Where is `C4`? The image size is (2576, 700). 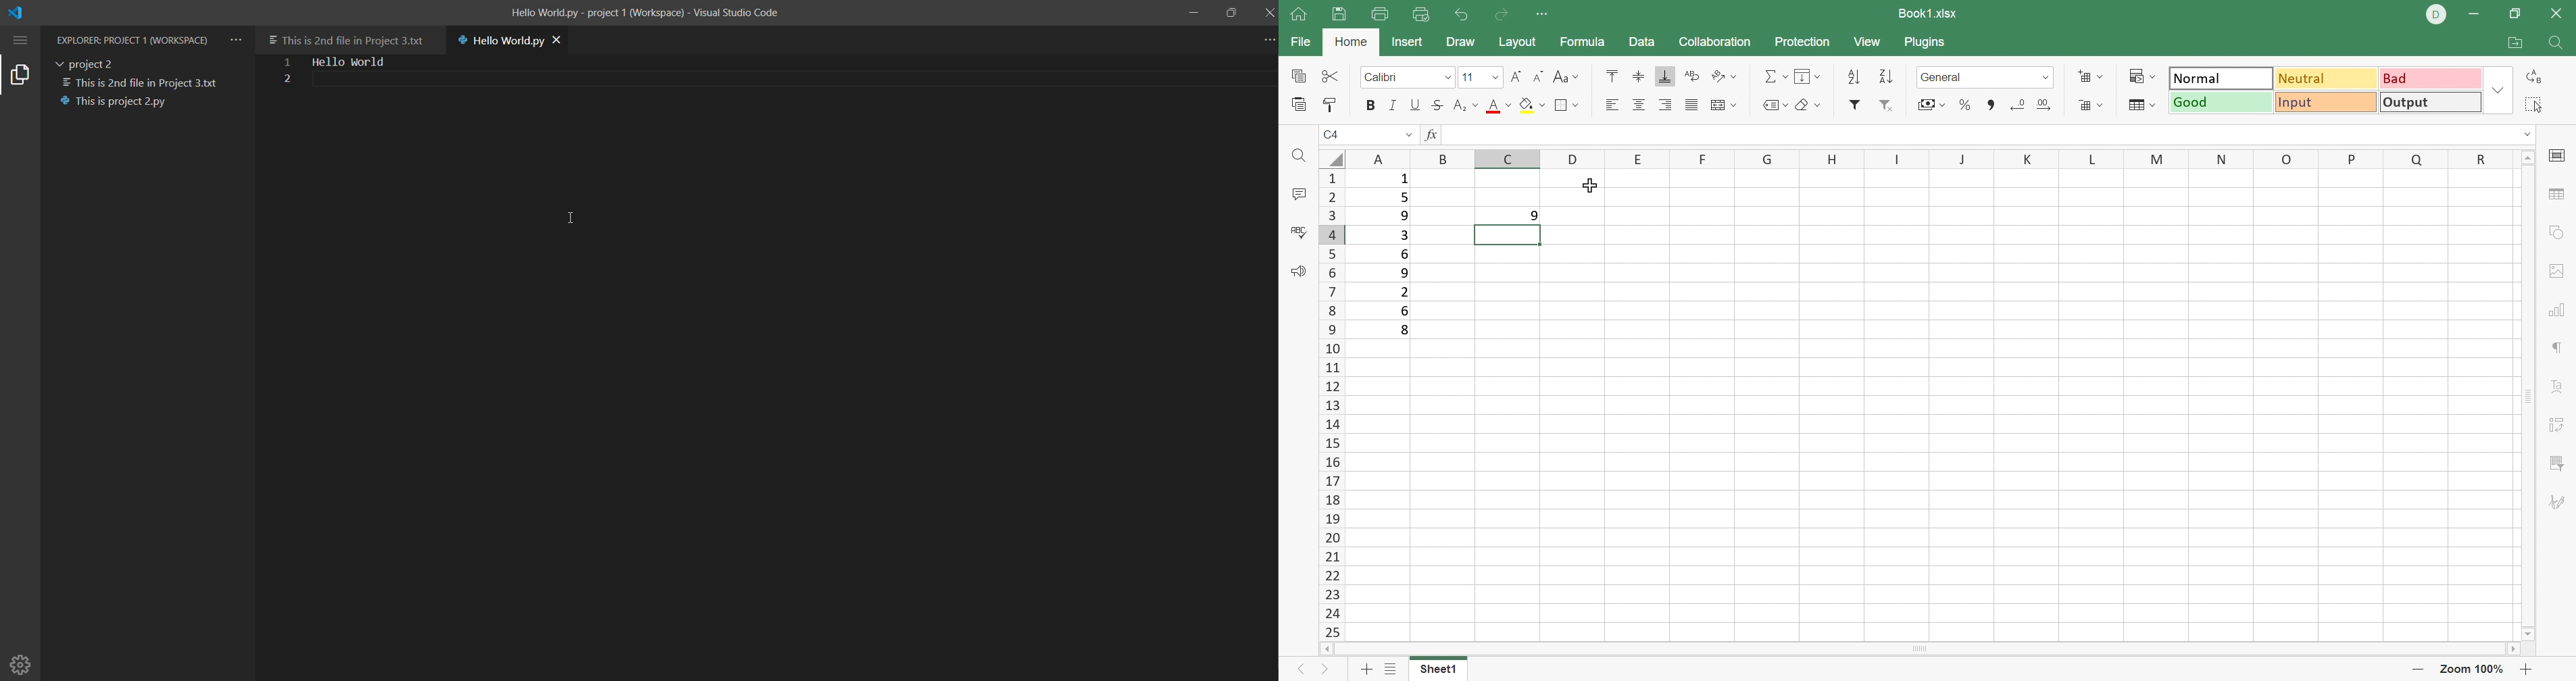
C4 is located at coordinates (1333, 134).